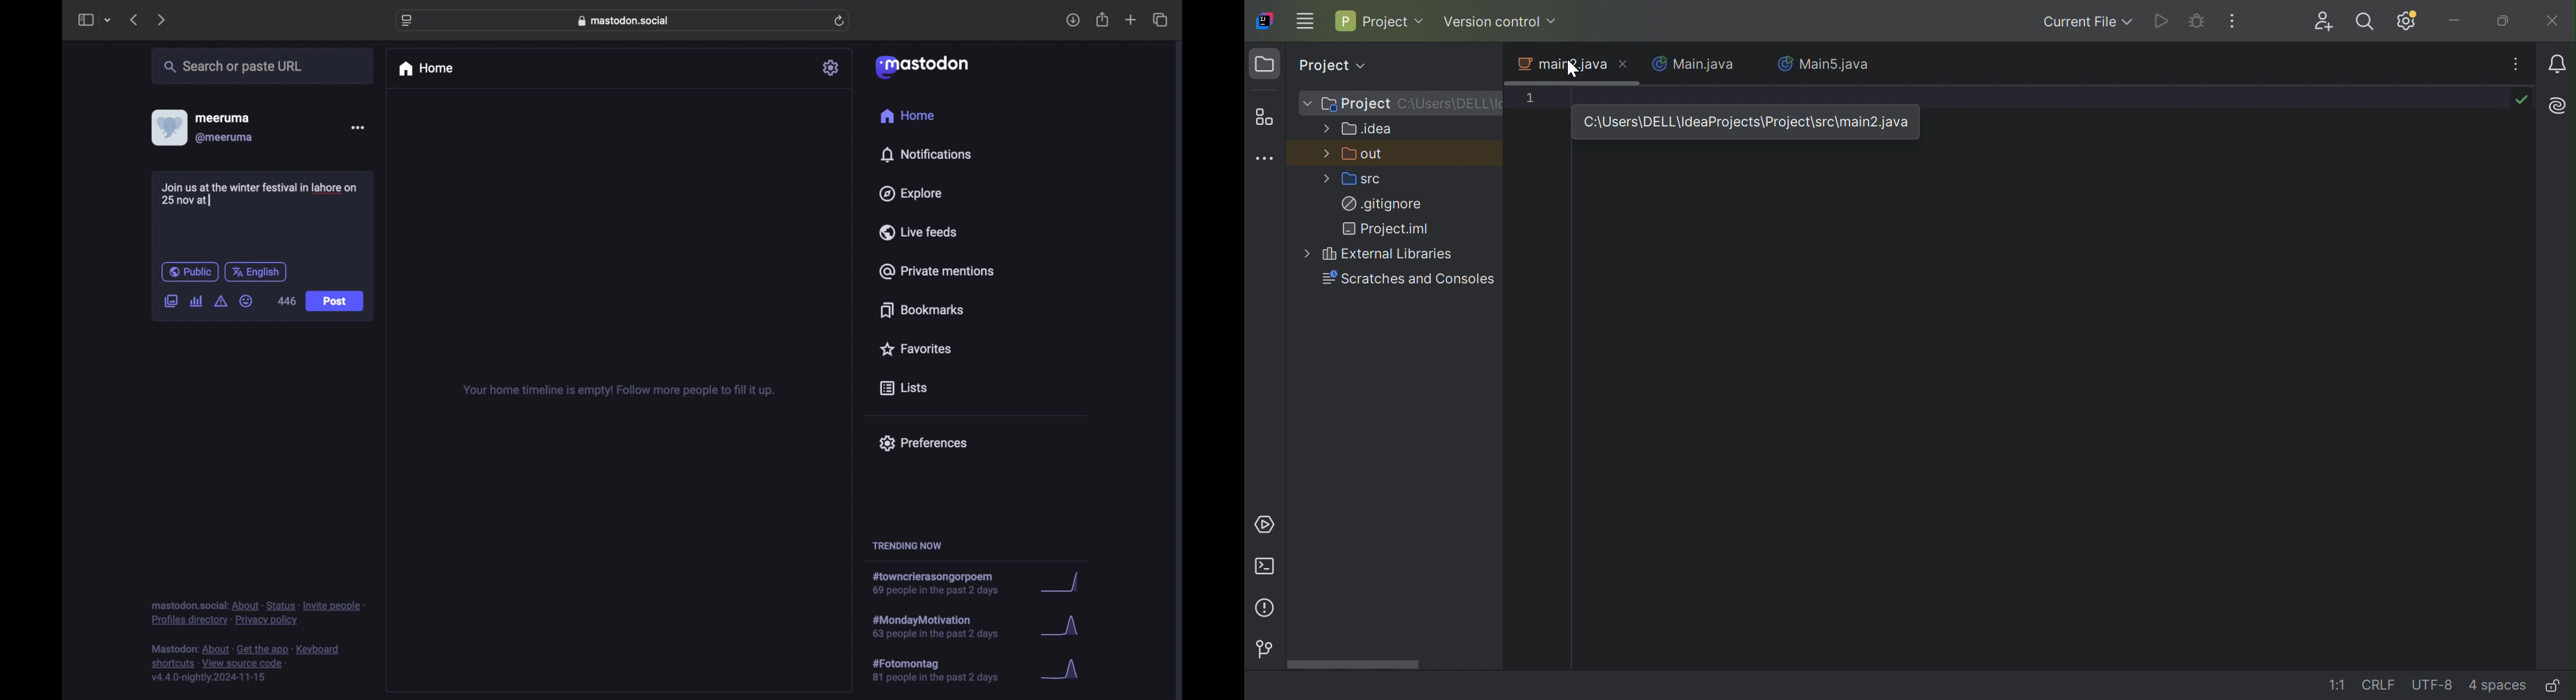 This screenshot has width=2576, height=700. Describe the element at coordinates (942, 584) in the screenshot. I see `hashtag trend` at that location.